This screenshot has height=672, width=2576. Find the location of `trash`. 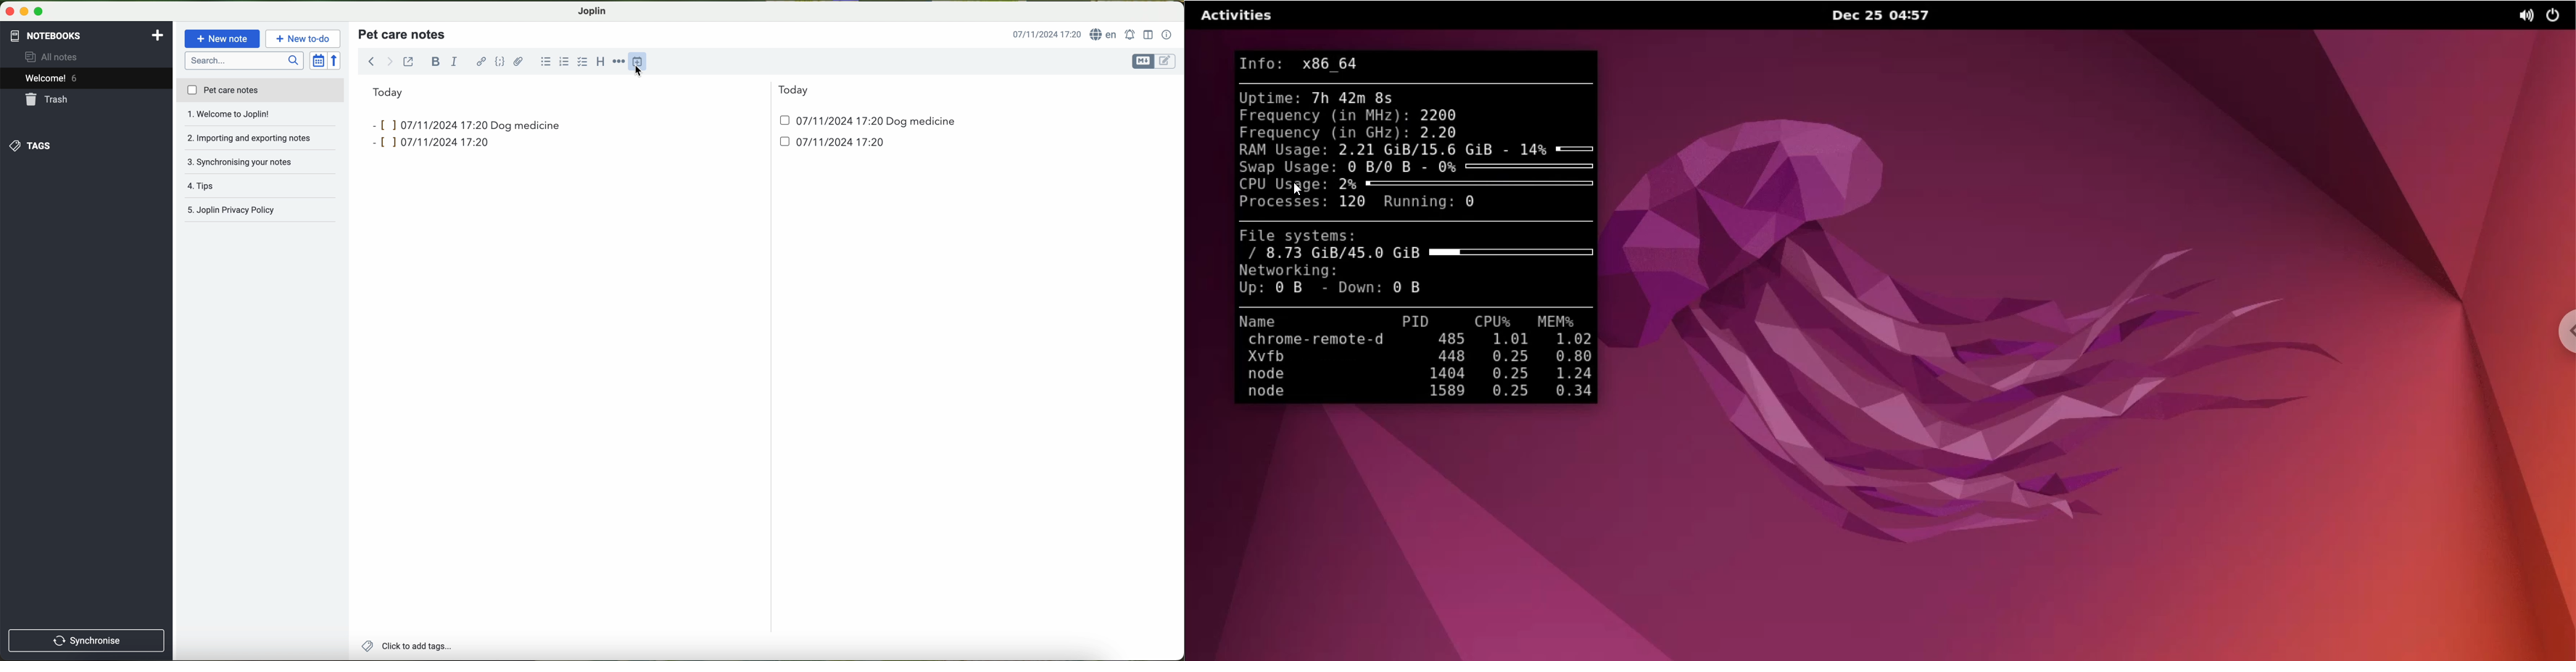

trash is located at coordinates (47, 100).